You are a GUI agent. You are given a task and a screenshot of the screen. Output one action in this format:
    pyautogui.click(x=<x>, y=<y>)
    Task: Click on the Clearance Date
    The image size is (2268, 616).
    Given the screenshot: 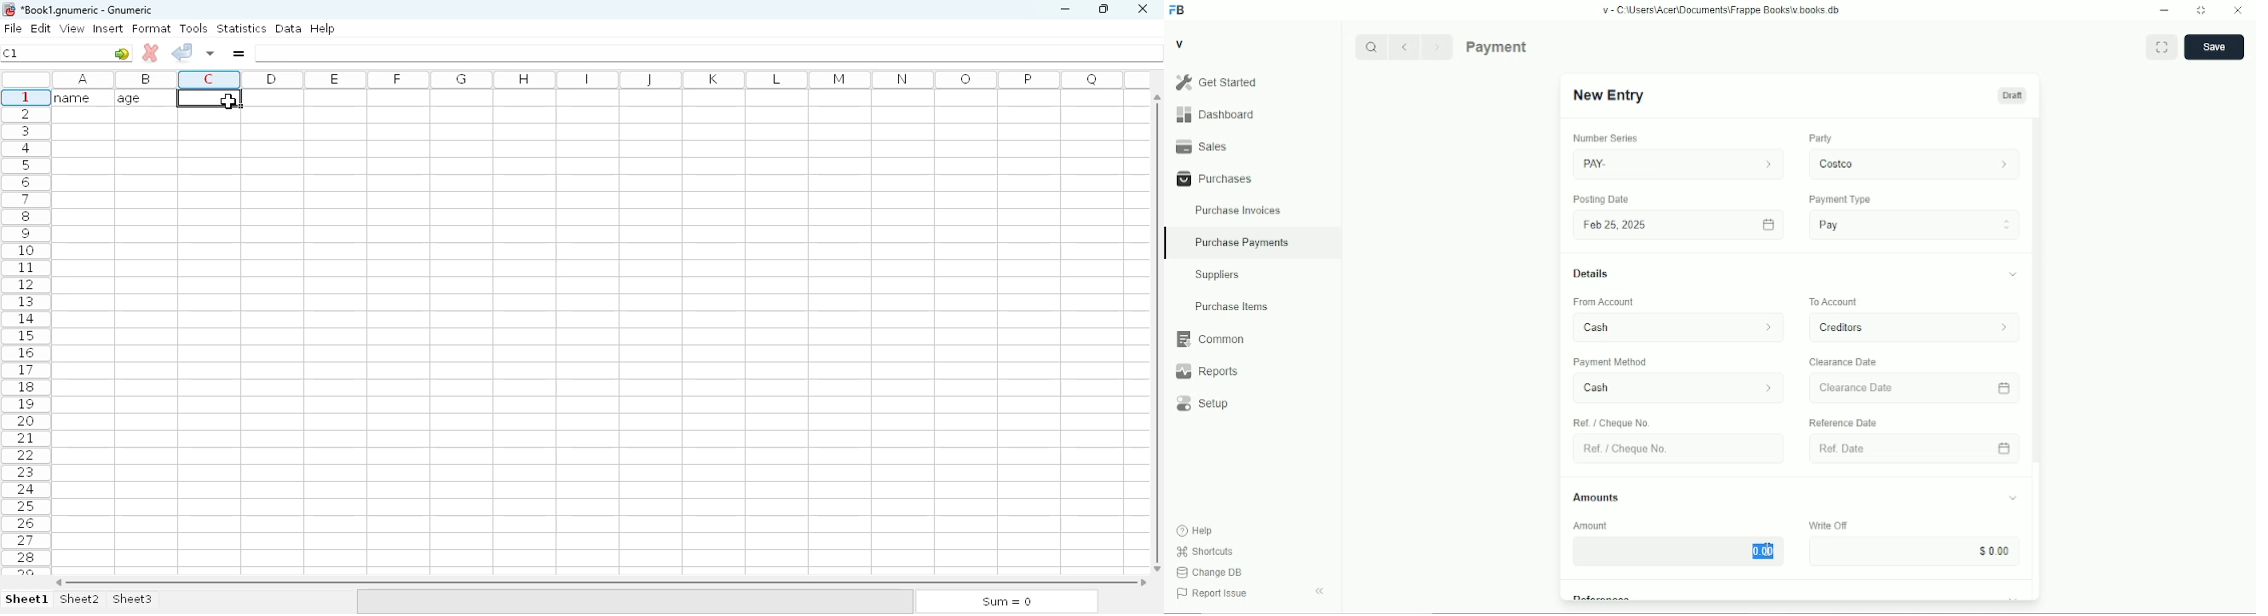 What is the action you would take?
    pyautogui.click(x=1900, y=388)
    